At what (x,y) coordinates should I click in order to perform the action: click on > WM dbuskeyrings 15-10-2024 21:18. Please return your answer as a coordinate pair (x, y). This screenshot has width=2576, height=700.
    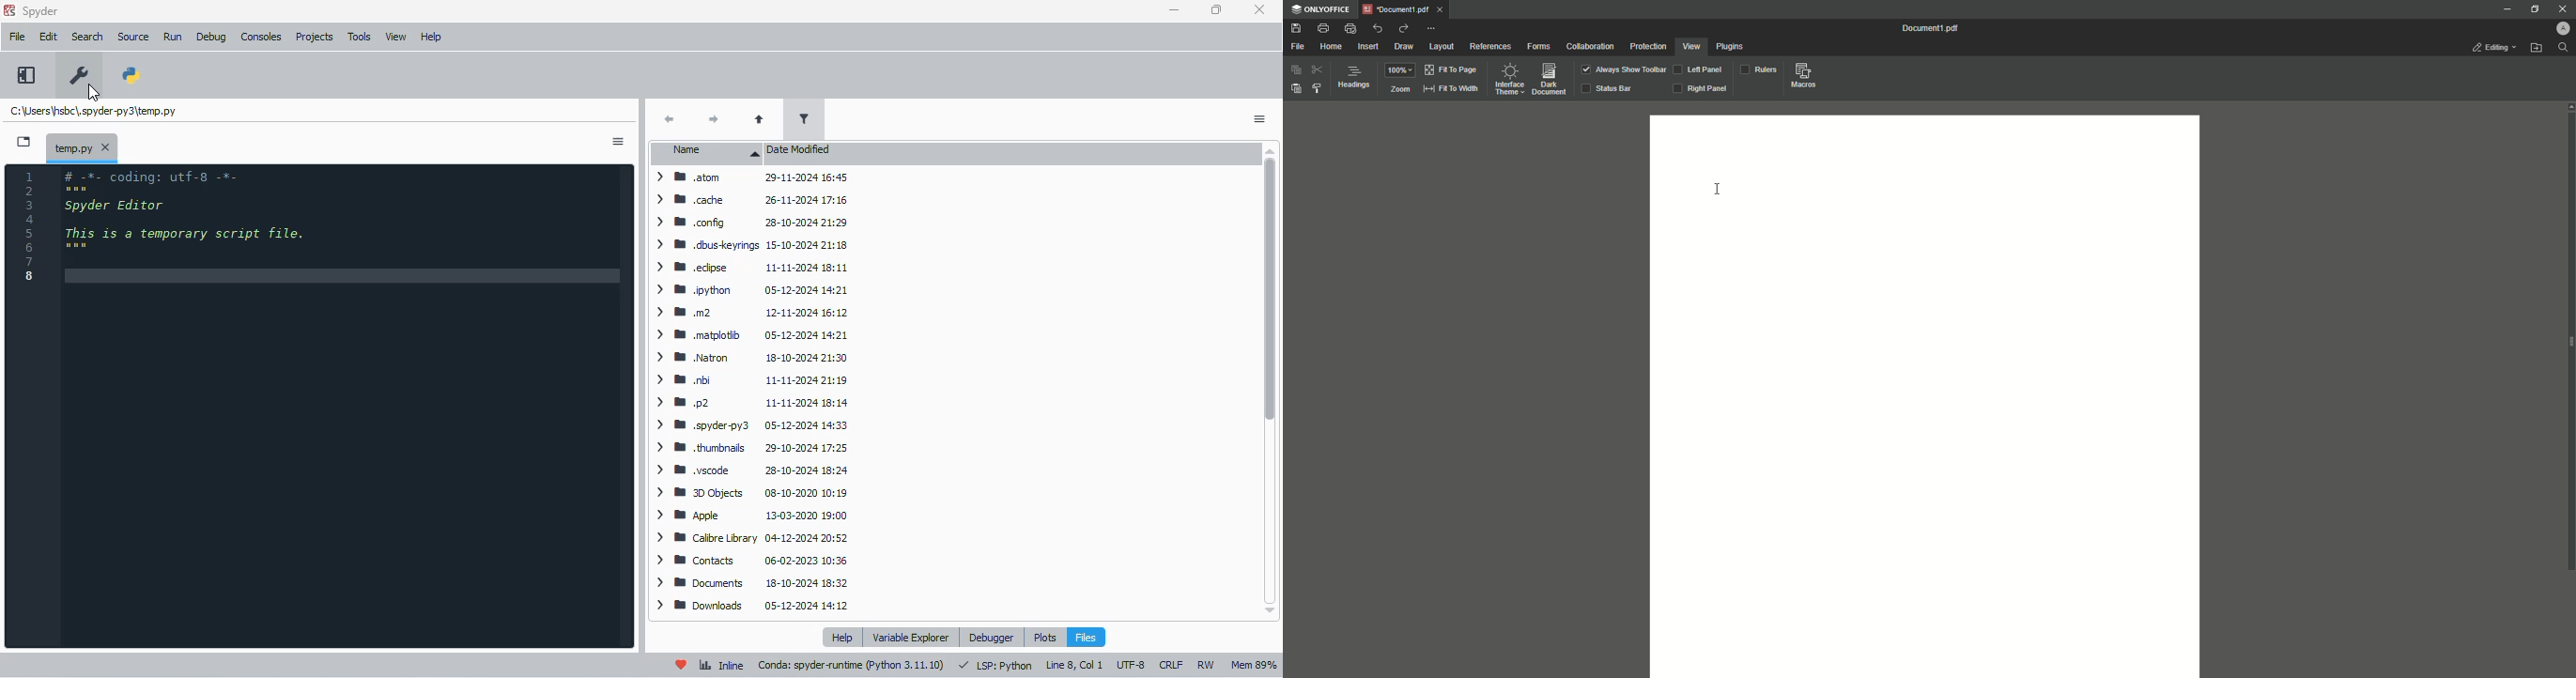
    Looking at the image, I should click on (748, 245).